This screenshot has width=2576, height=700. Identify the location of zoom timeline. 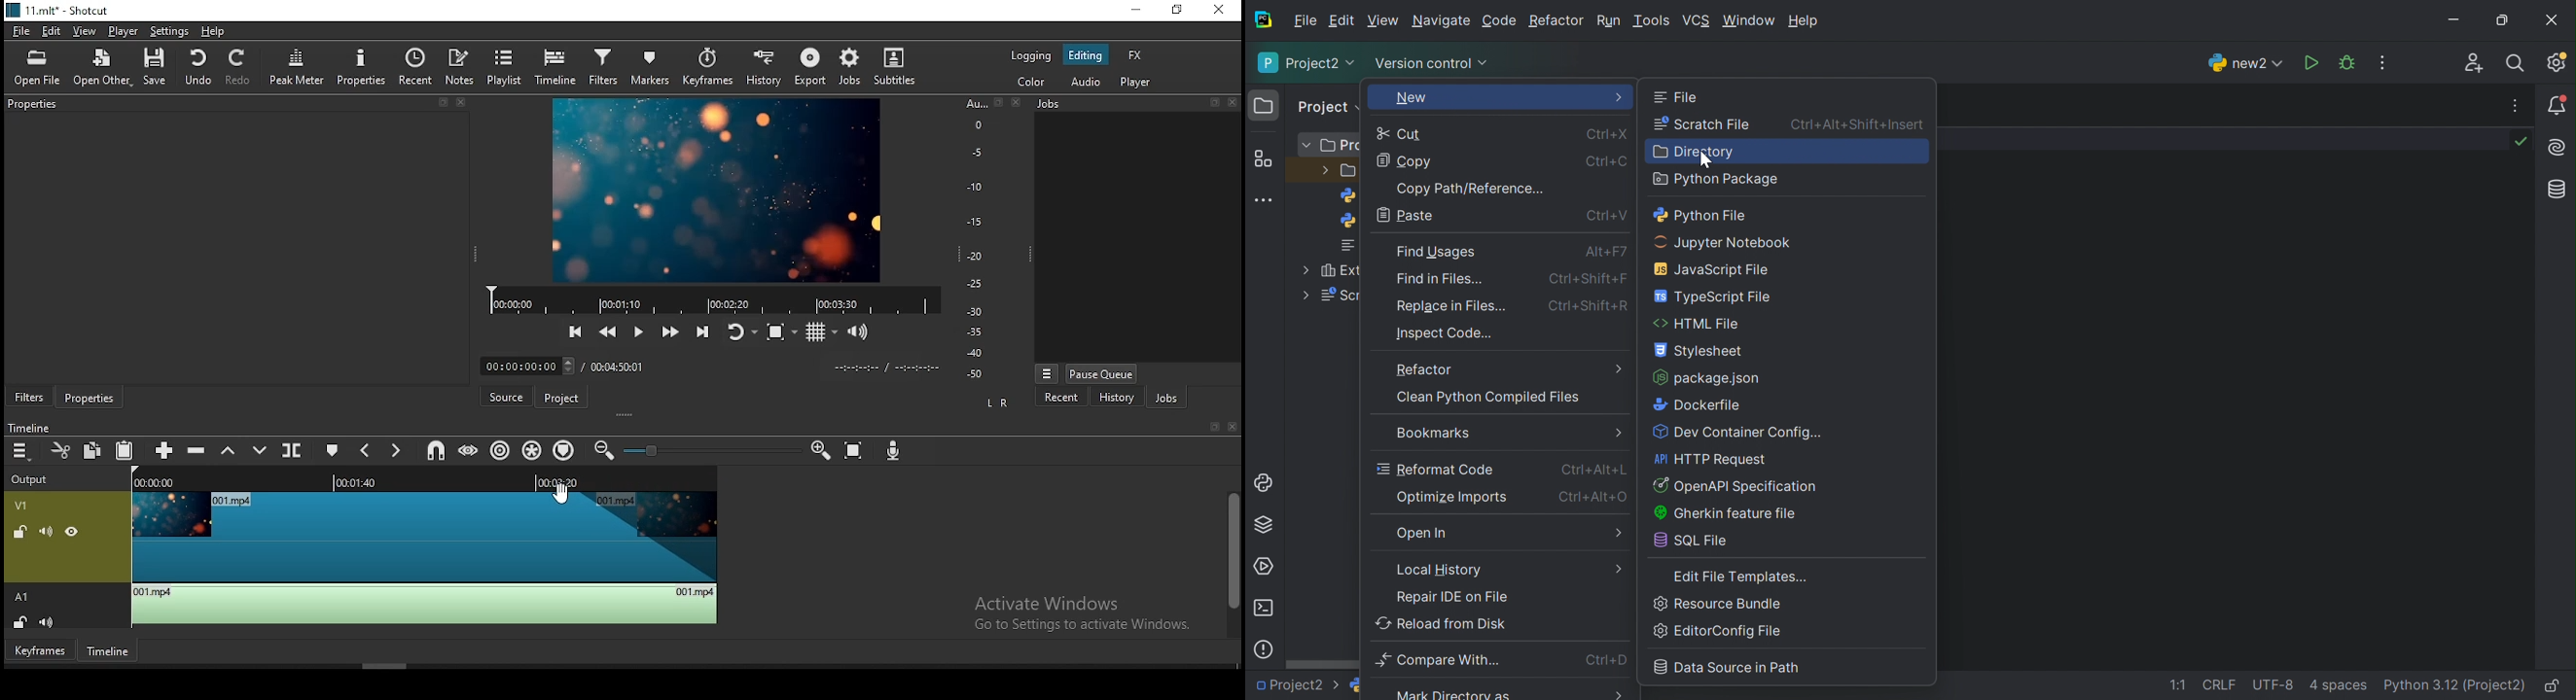
(820, 450).